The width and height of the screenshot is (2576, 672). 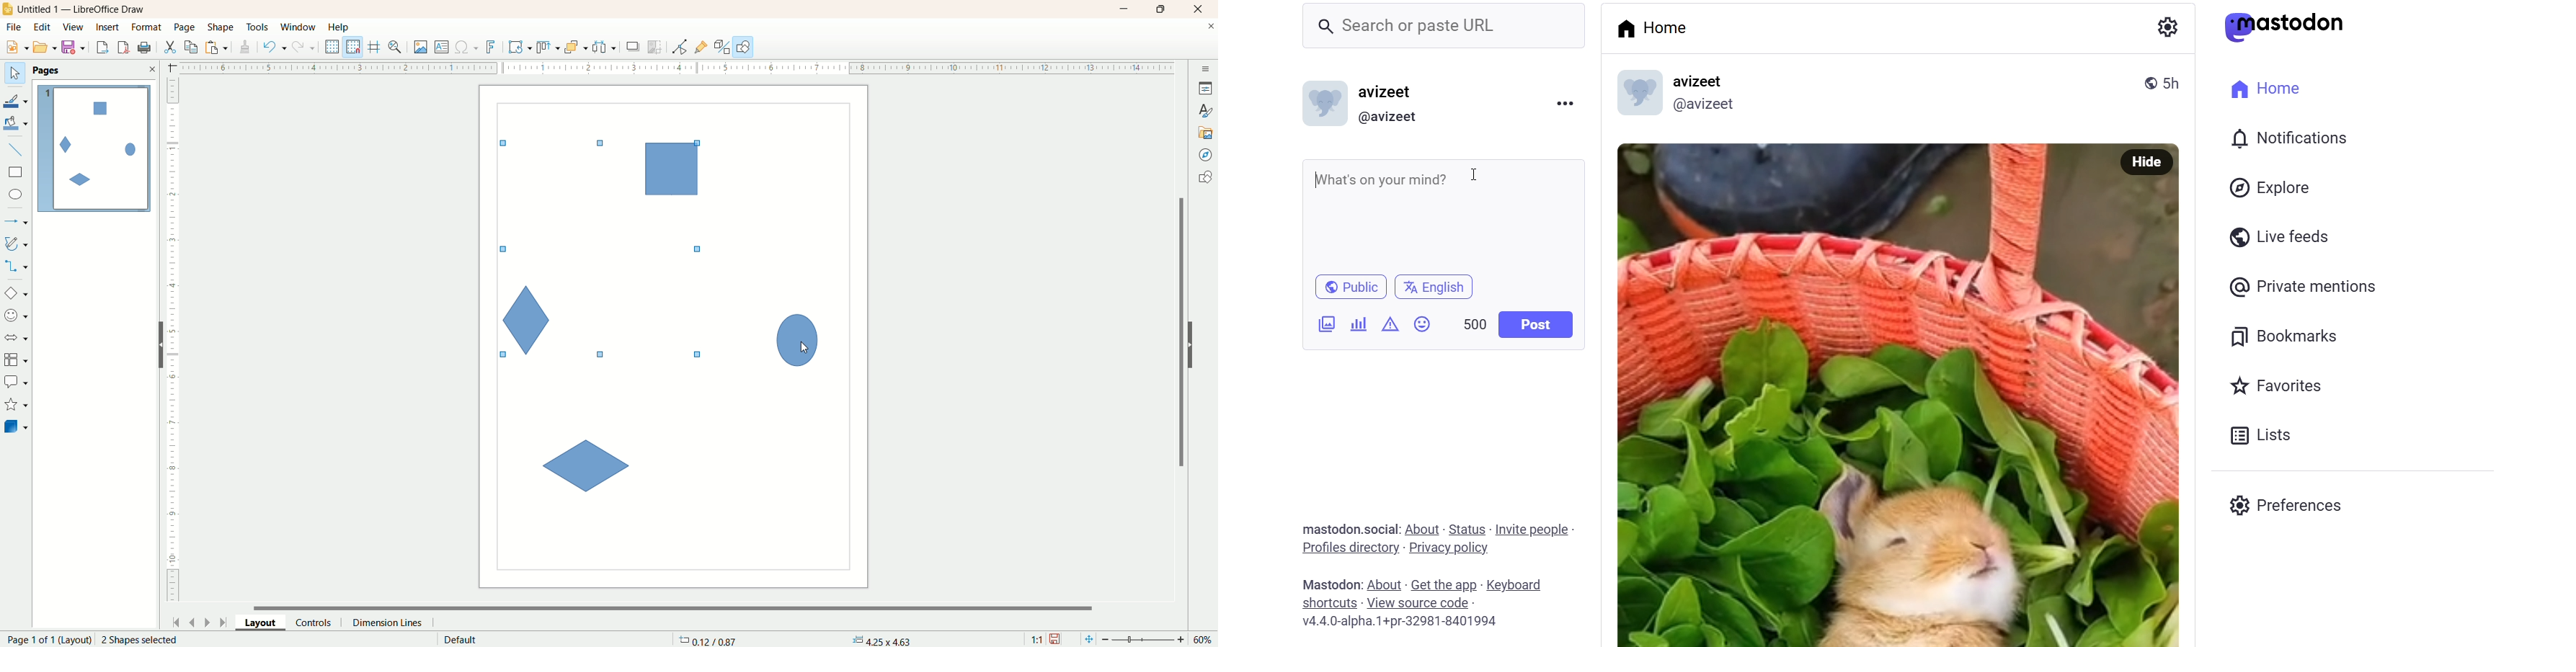 I want to click on basic shape, so click(x=15, y=292).